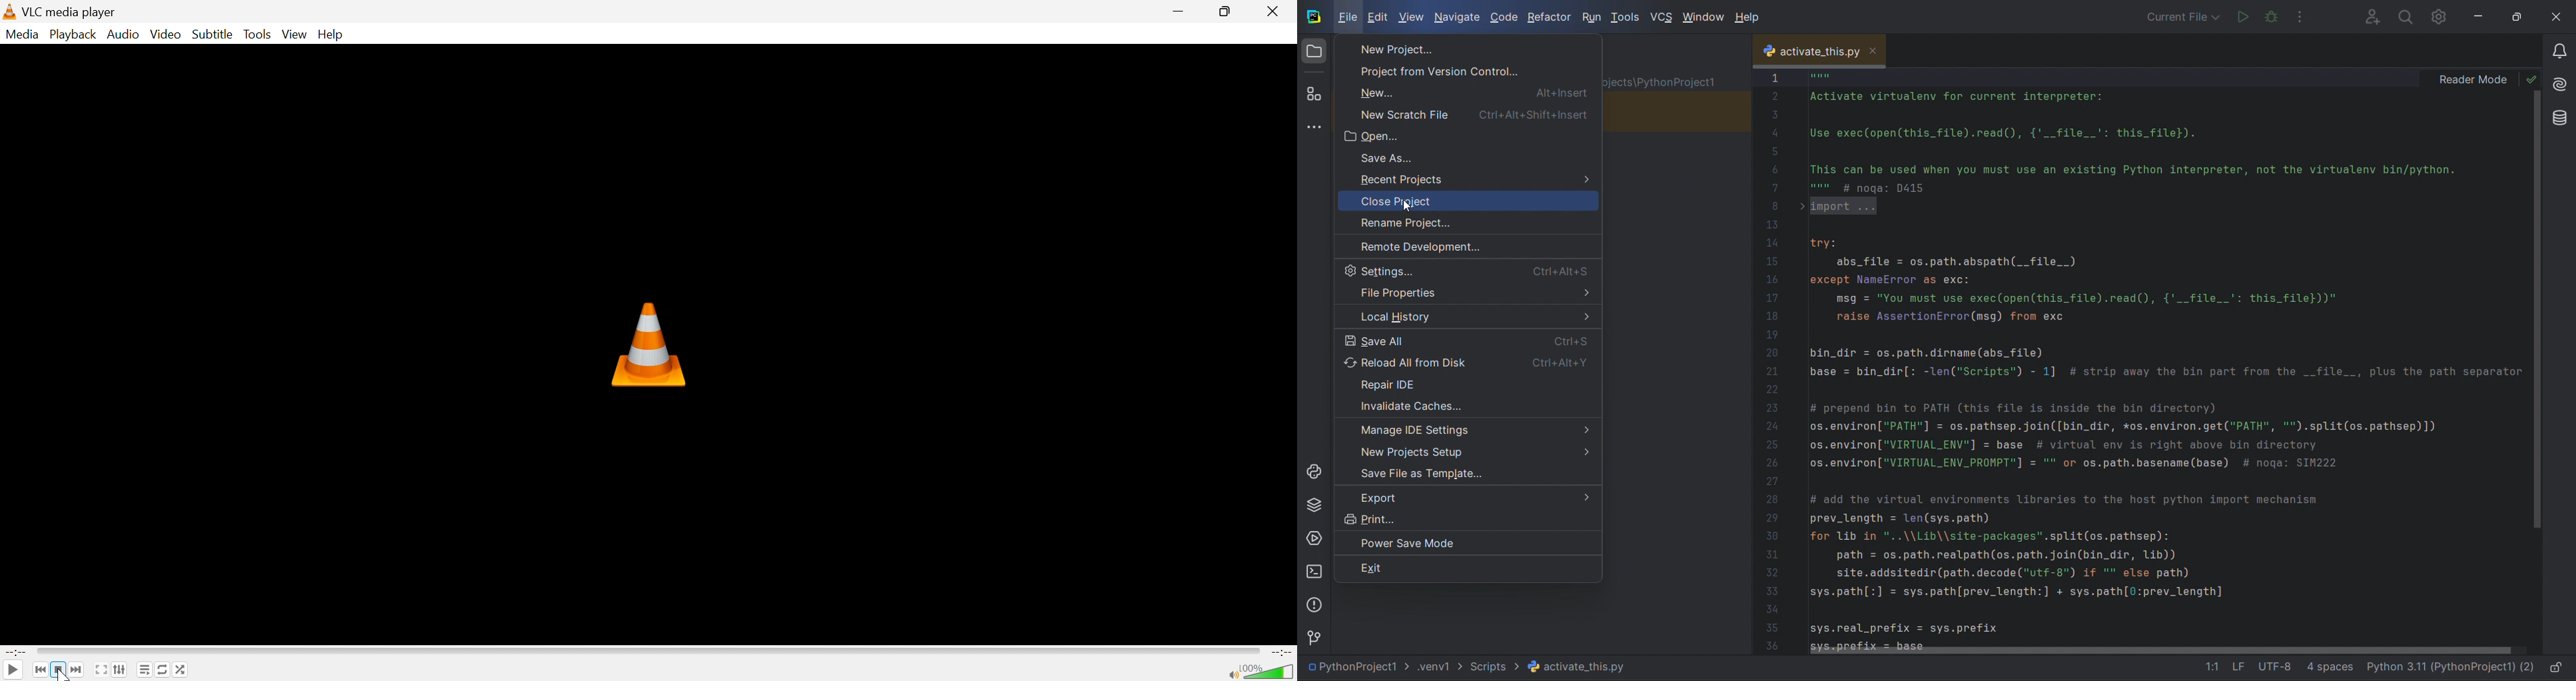 The image size is (2576, 700). Describe the element at coordinates (1180, 10) in the screenshot. I see `Minimize` at that location.